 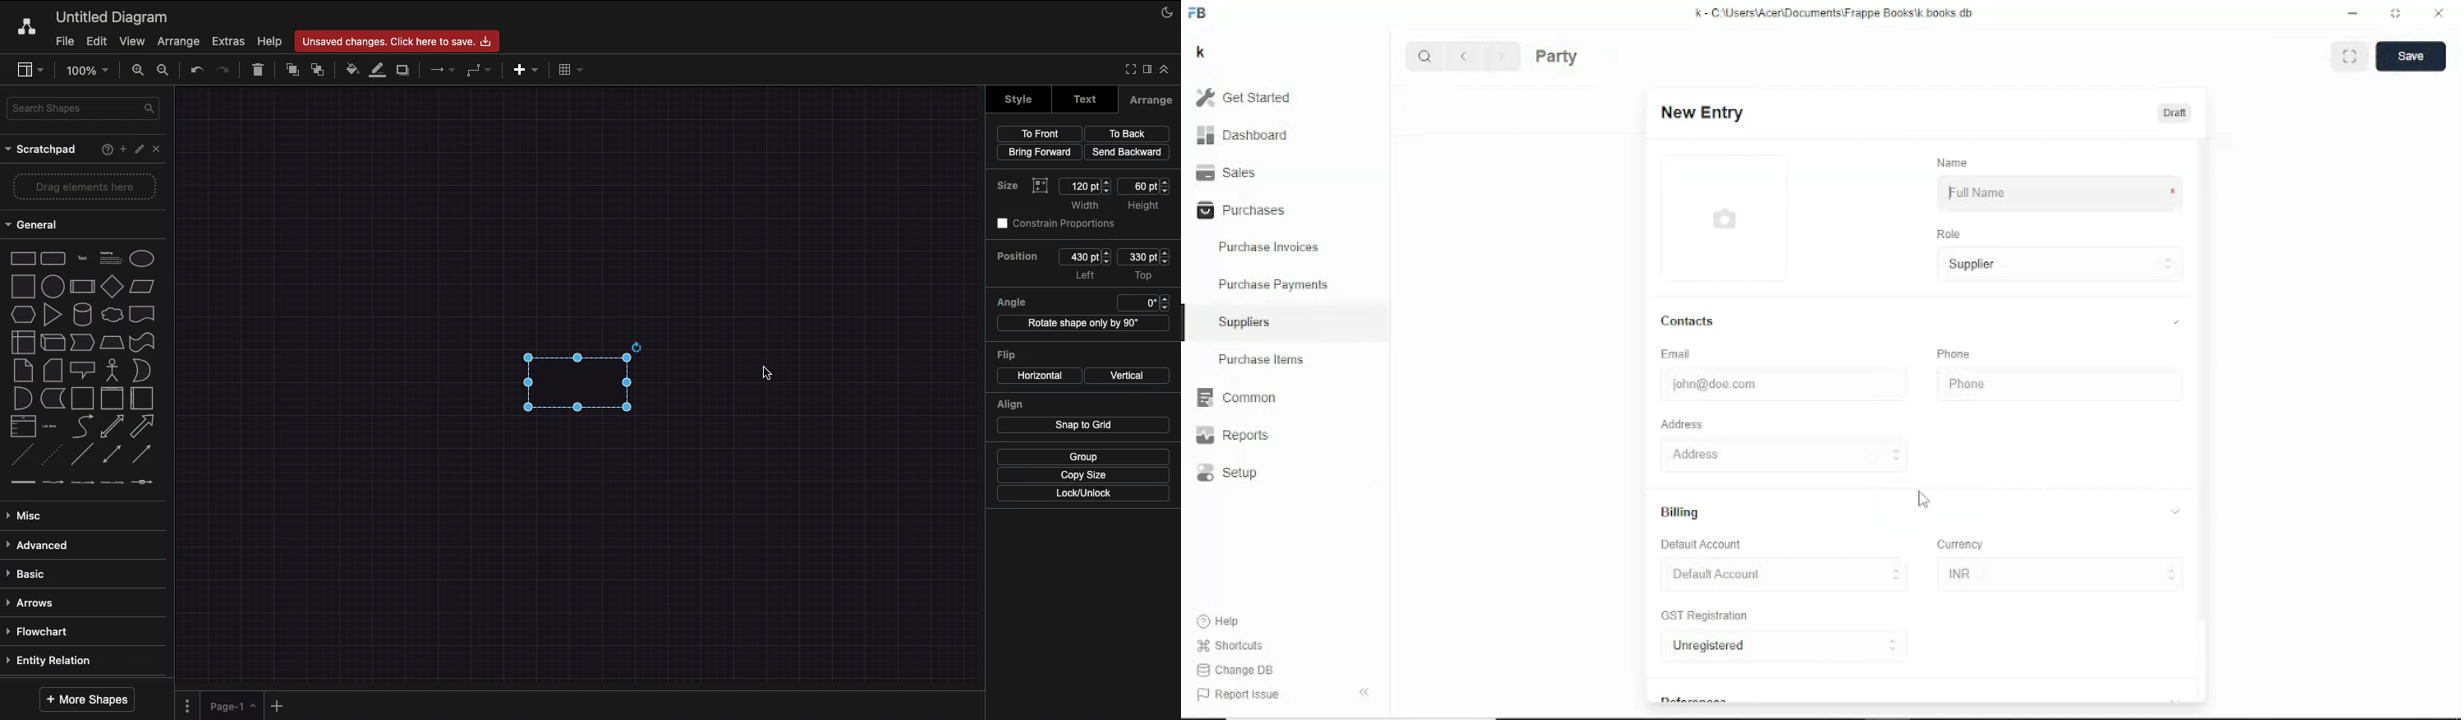 What do you see at coordinates (1227, 473) in the screenshot?
I see `Setup` at bounding box center [1227, 473].